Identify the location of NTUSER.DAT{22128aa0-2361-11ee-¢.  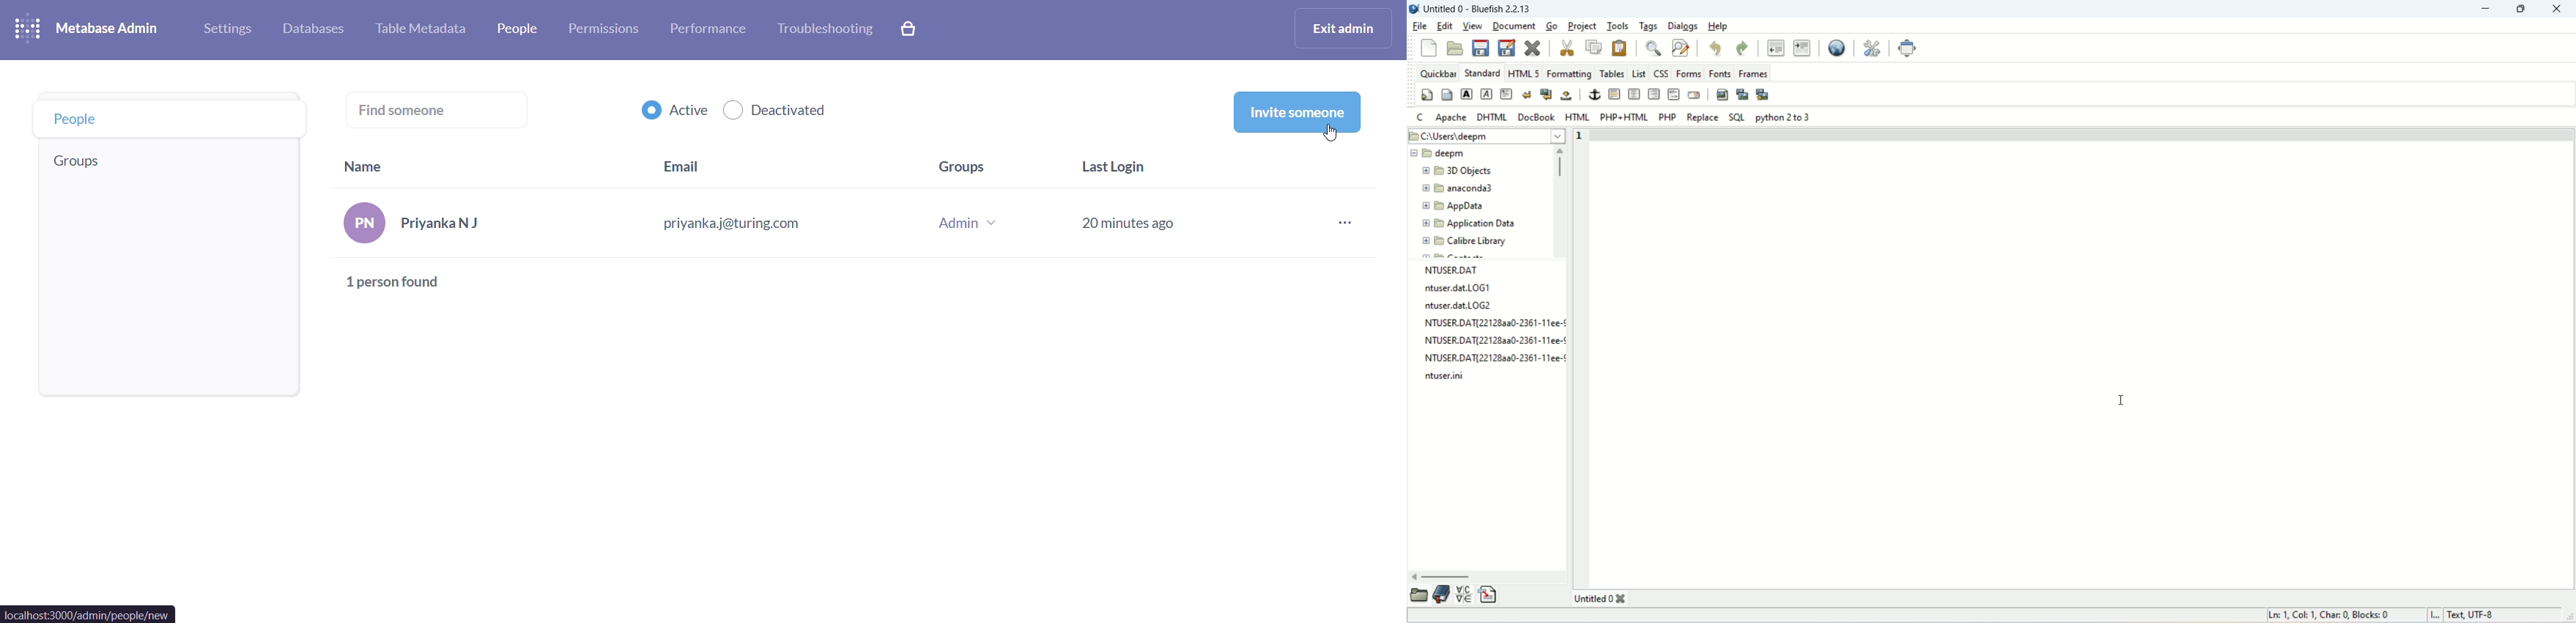
(1491, 324).